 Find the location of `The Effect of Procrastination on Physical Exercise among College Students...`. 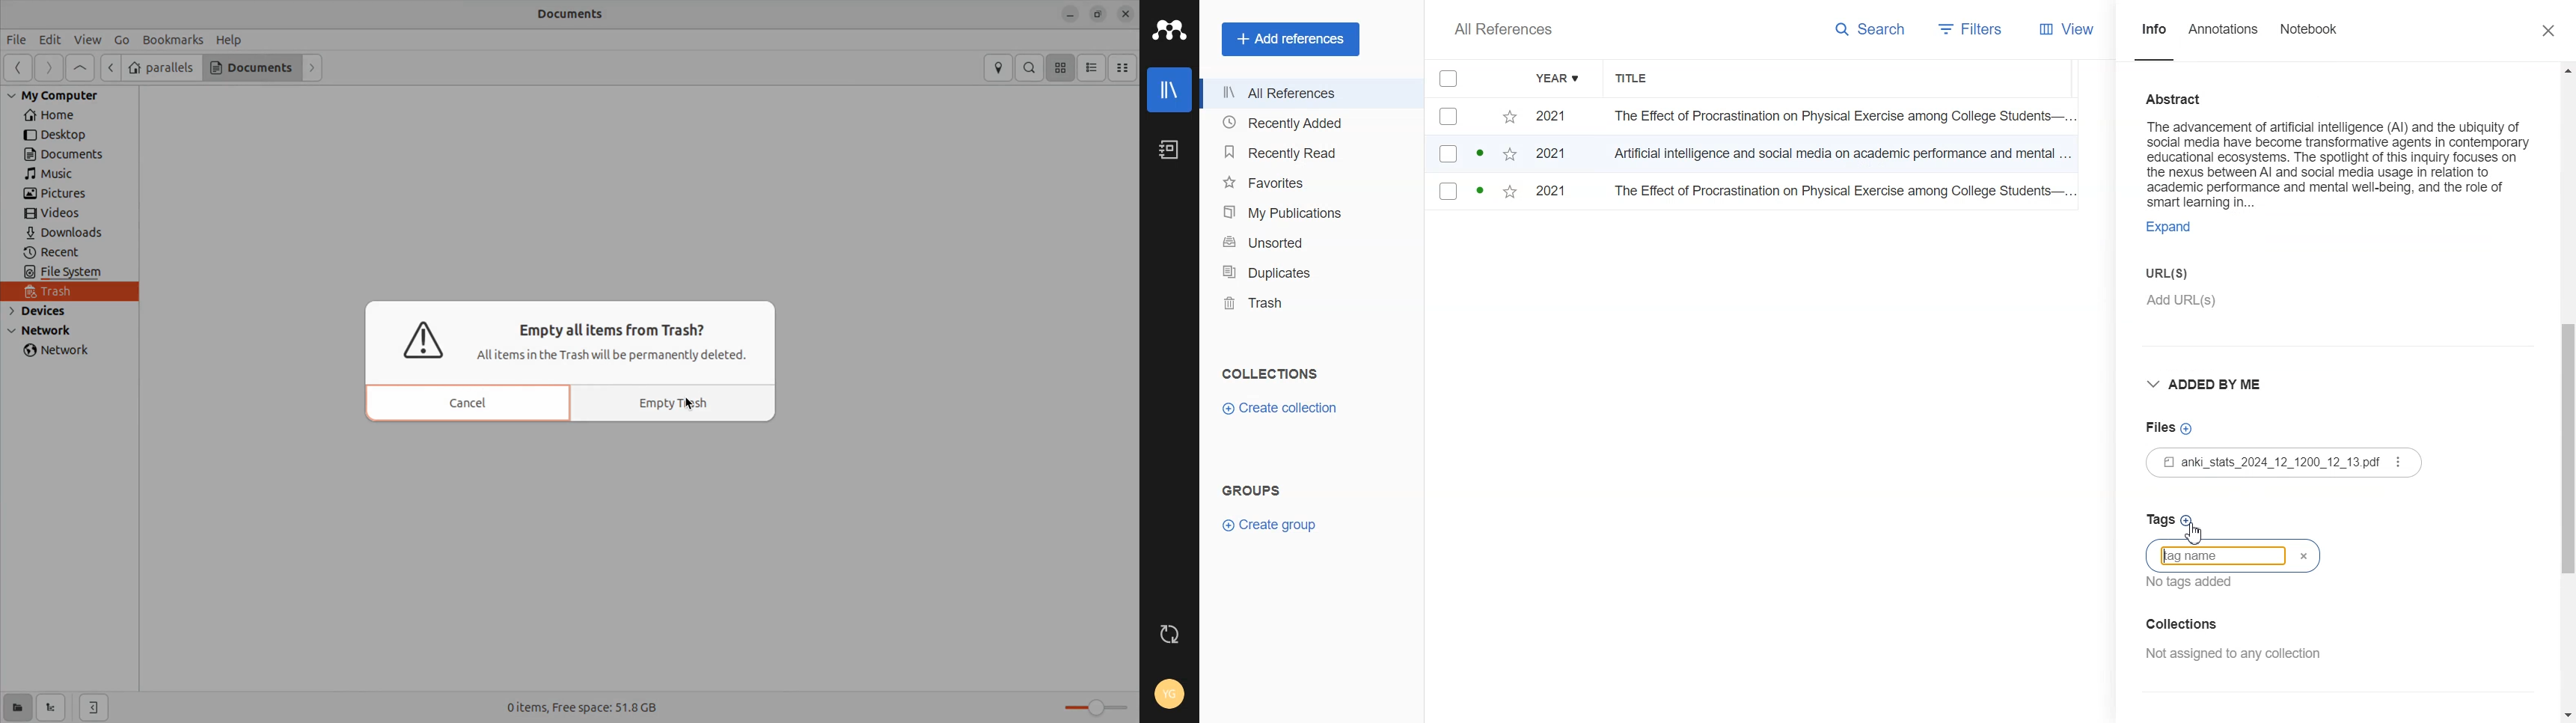

The Effect of Procrastination on Physical Exercise among College Students... is located at coordinates (1838, 118).